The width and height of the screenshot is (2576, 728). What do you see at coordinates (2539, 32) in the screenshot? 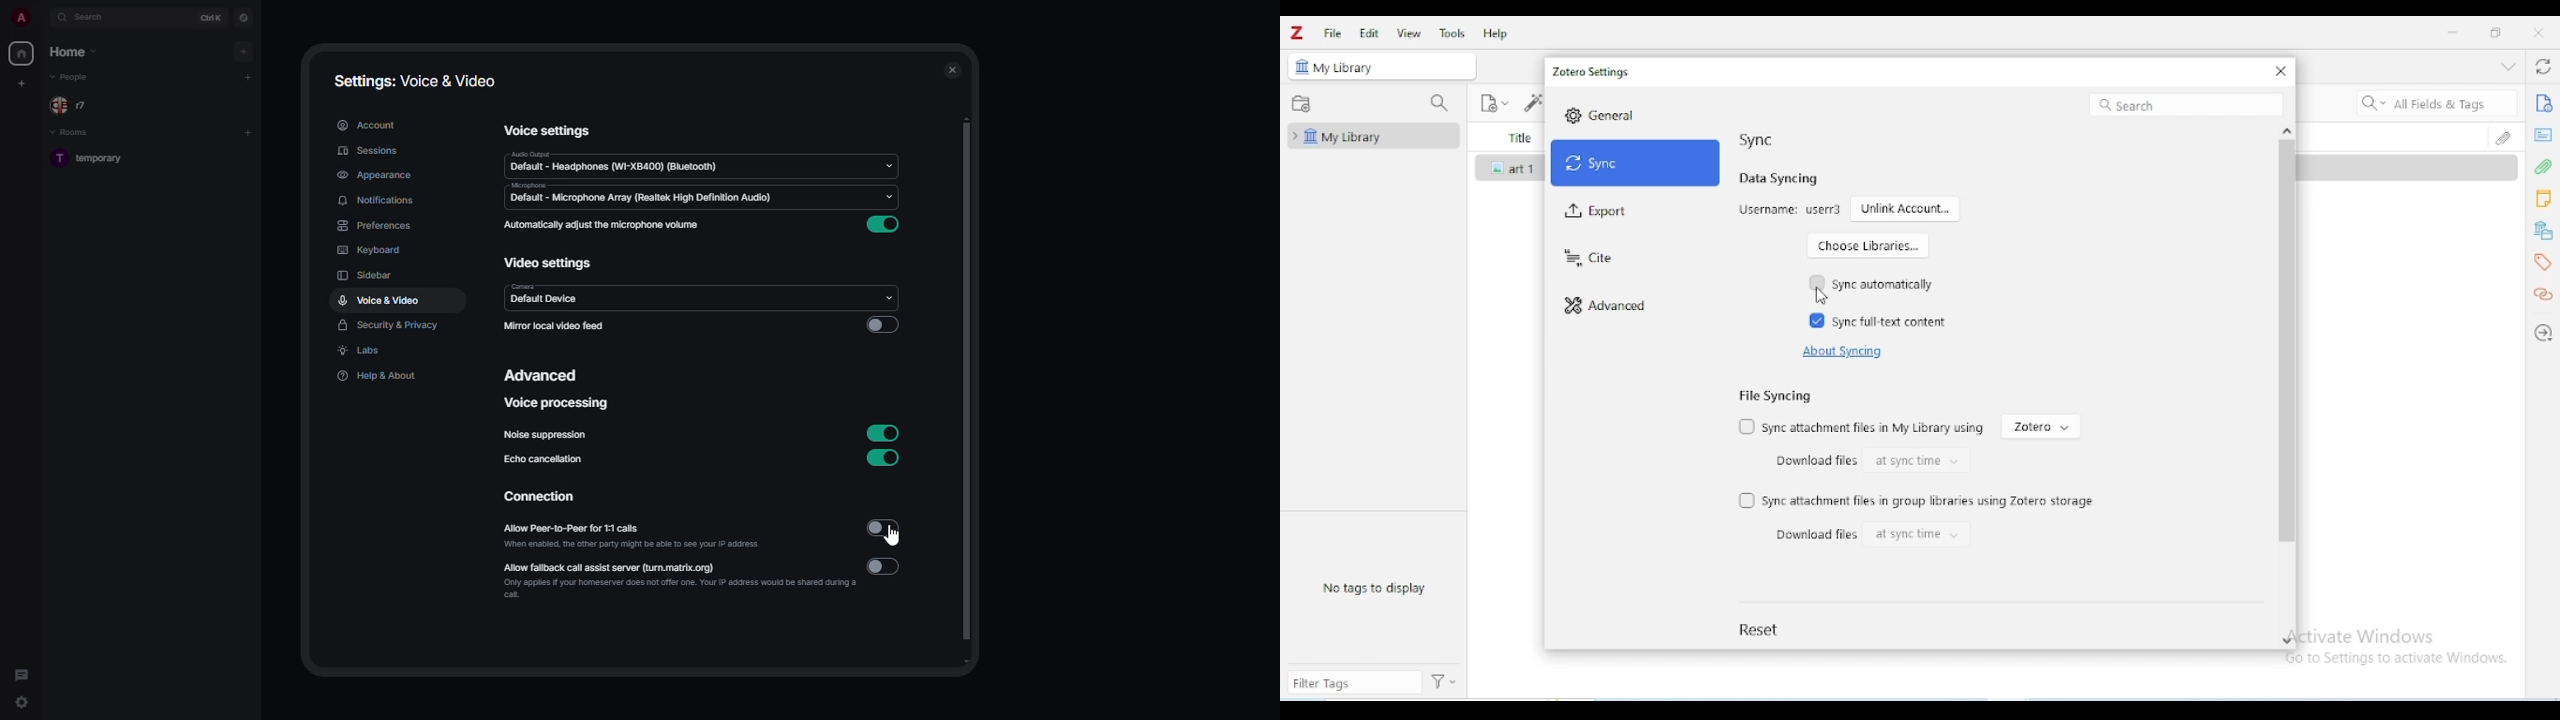
I see `close` at bounding box center [2539, 32].